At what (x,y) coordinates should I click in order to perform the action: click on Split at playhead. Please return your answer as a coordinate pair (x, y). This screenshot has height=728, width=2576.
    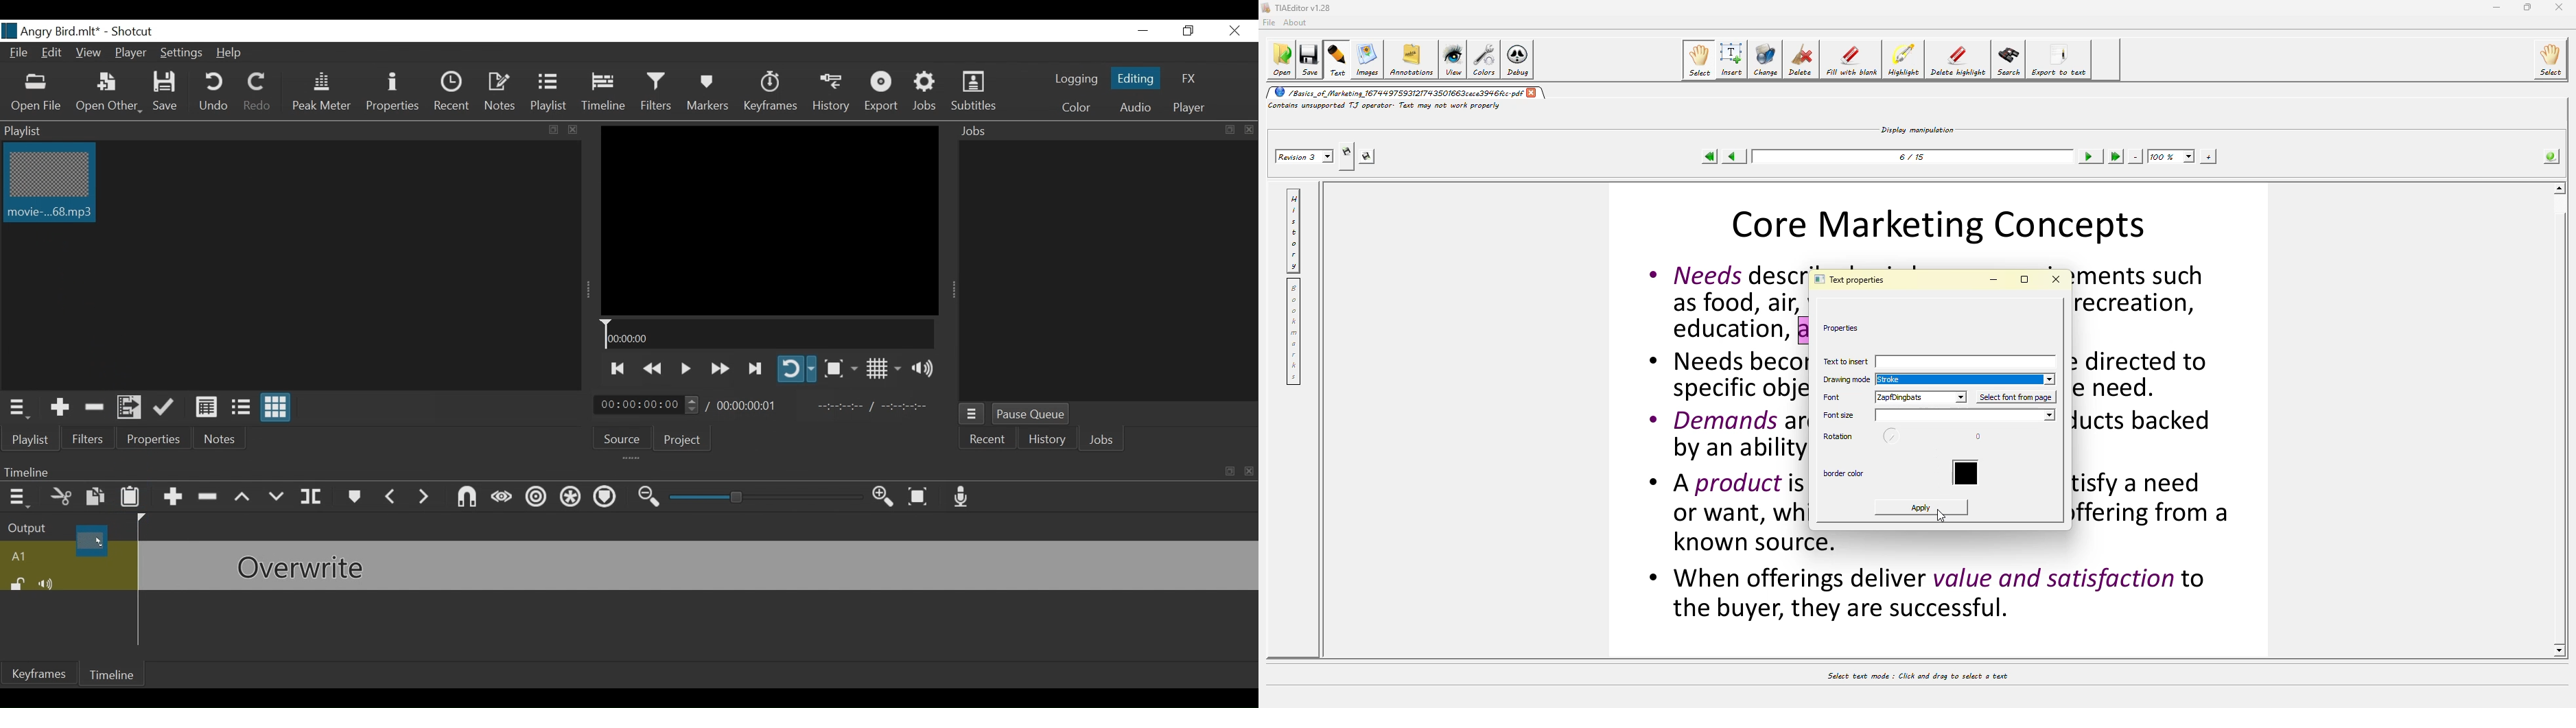
    Looking at the image, I should click on (312, 496).